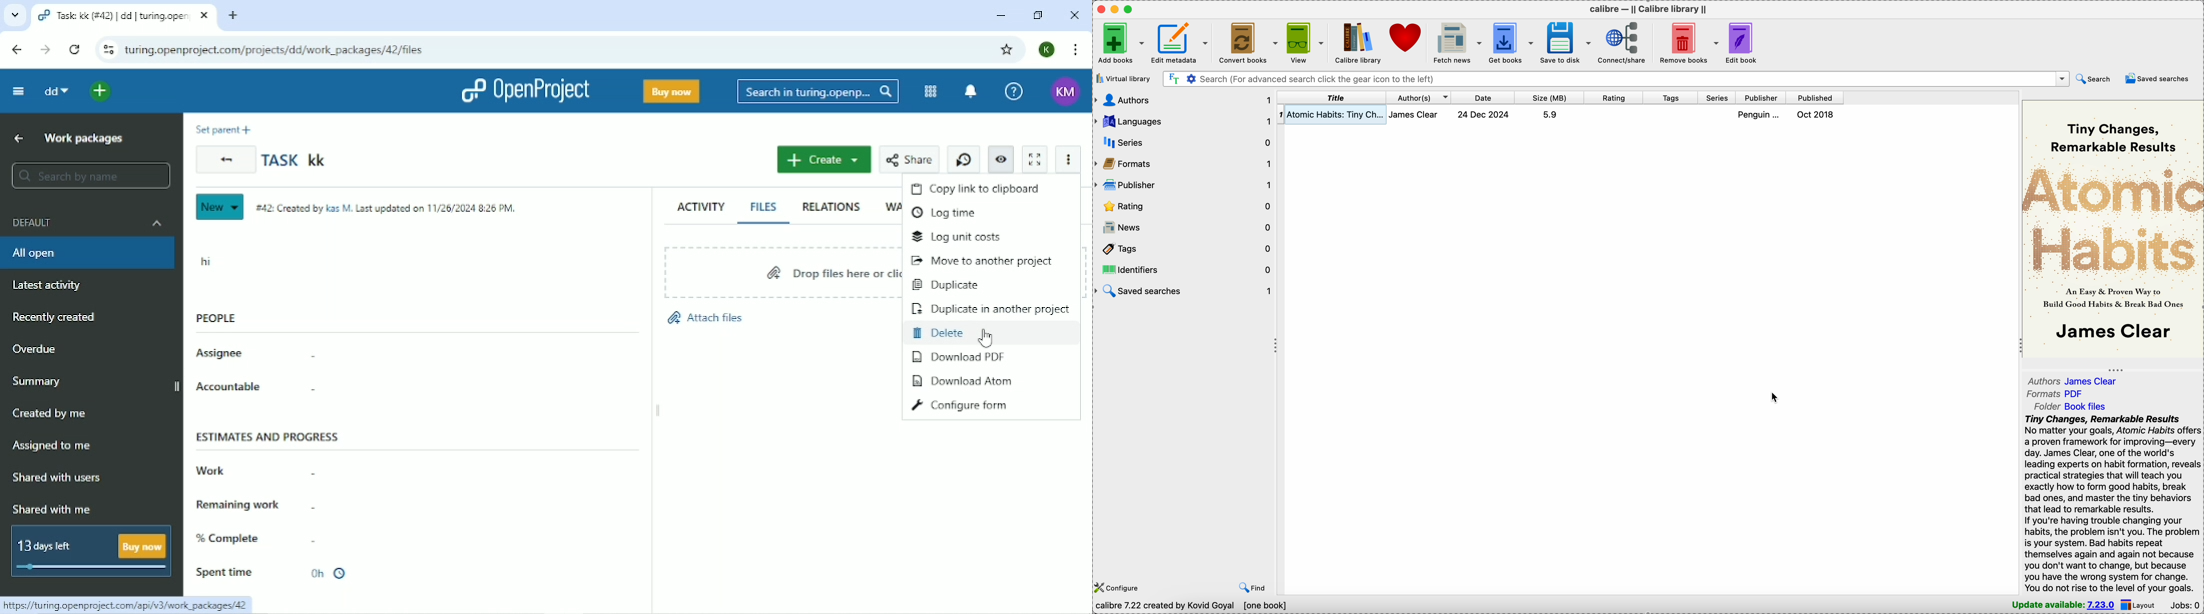 The width and height of the screenshot is (2212, 616). I want to click on Customize and control google chrome, so click(1075, 51).